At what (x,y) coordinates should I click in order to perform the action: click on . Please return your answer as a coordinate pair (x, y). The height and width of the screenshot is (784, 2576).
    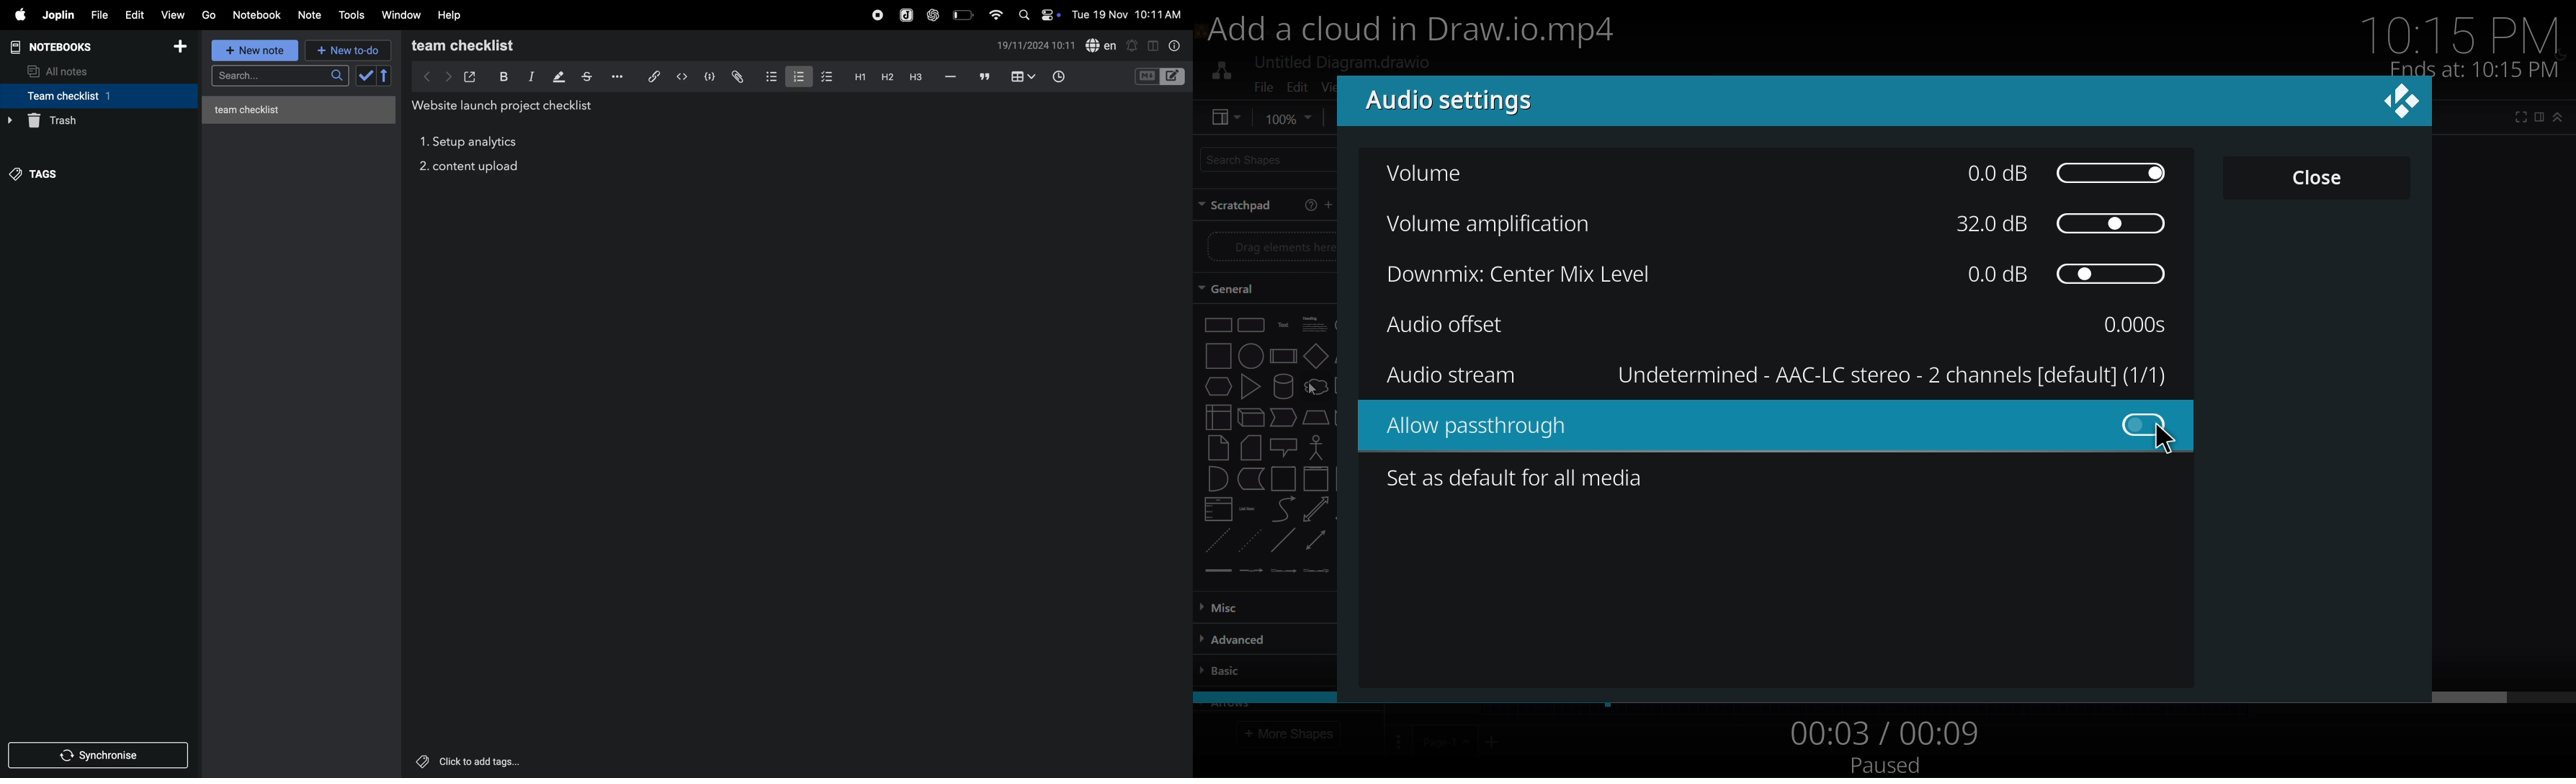
    Looking at the image, I should click on (481, 761).